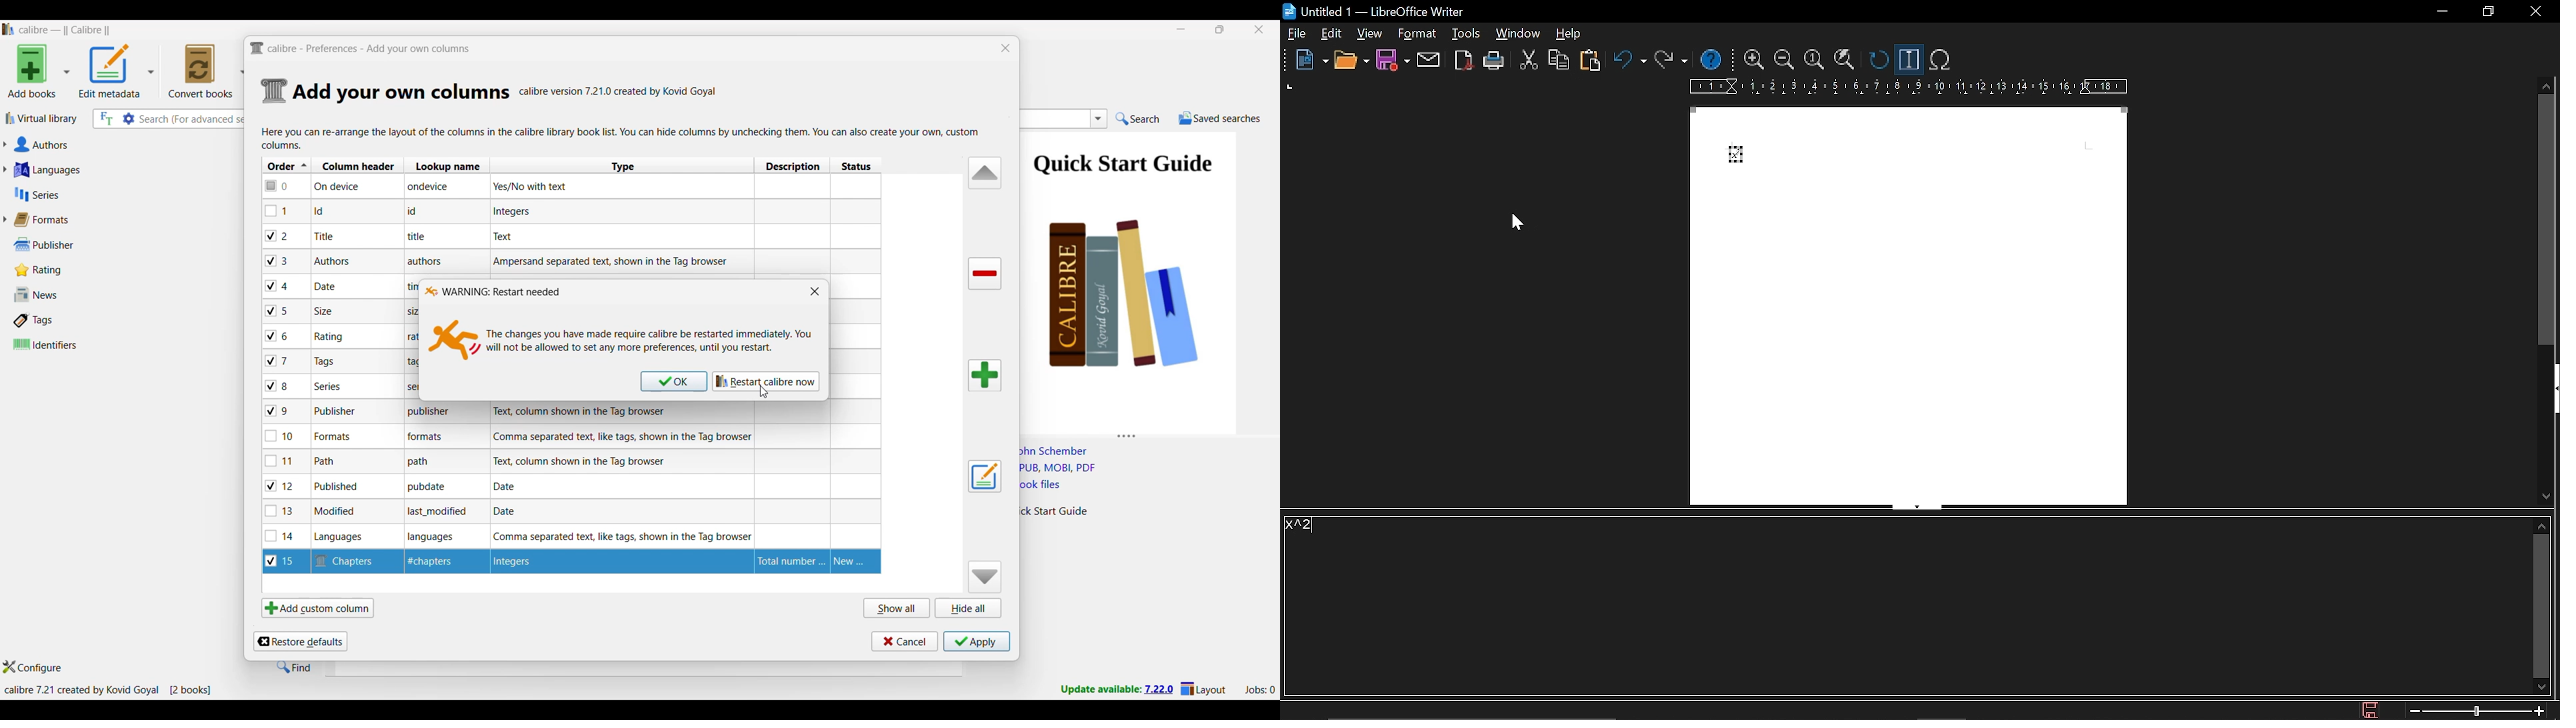 The height and width of the screenshot is (728, 2576). Describe the element at coordinates (333, 411) in the screenshot. I see `Note` at that location.